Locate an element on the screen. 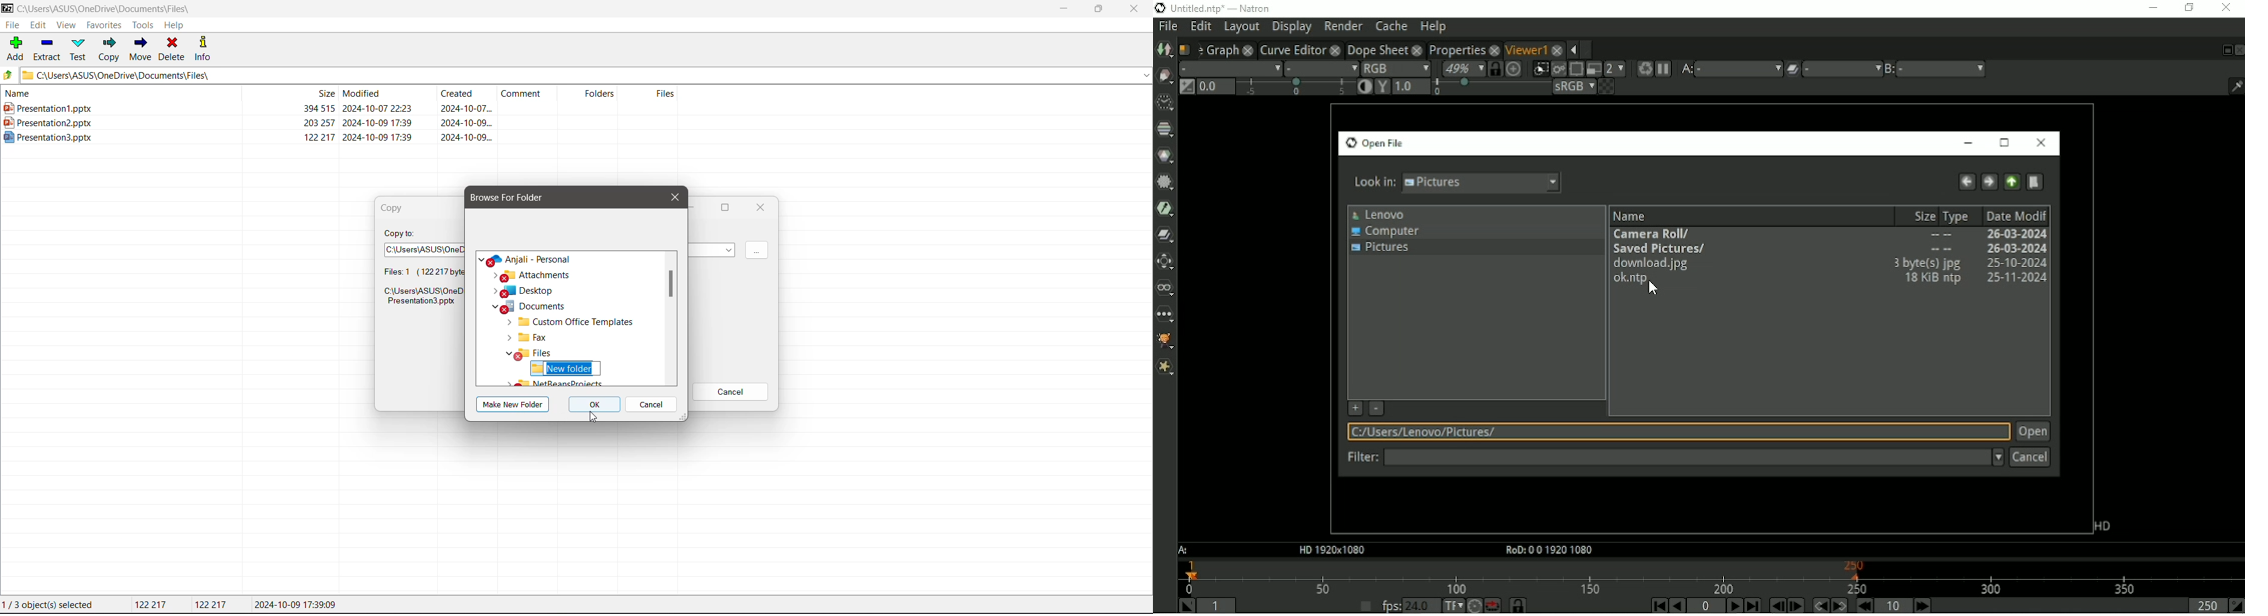 The height and width of the screenshot is (616, 2268). Cancel is located at coordinates (653, 406).